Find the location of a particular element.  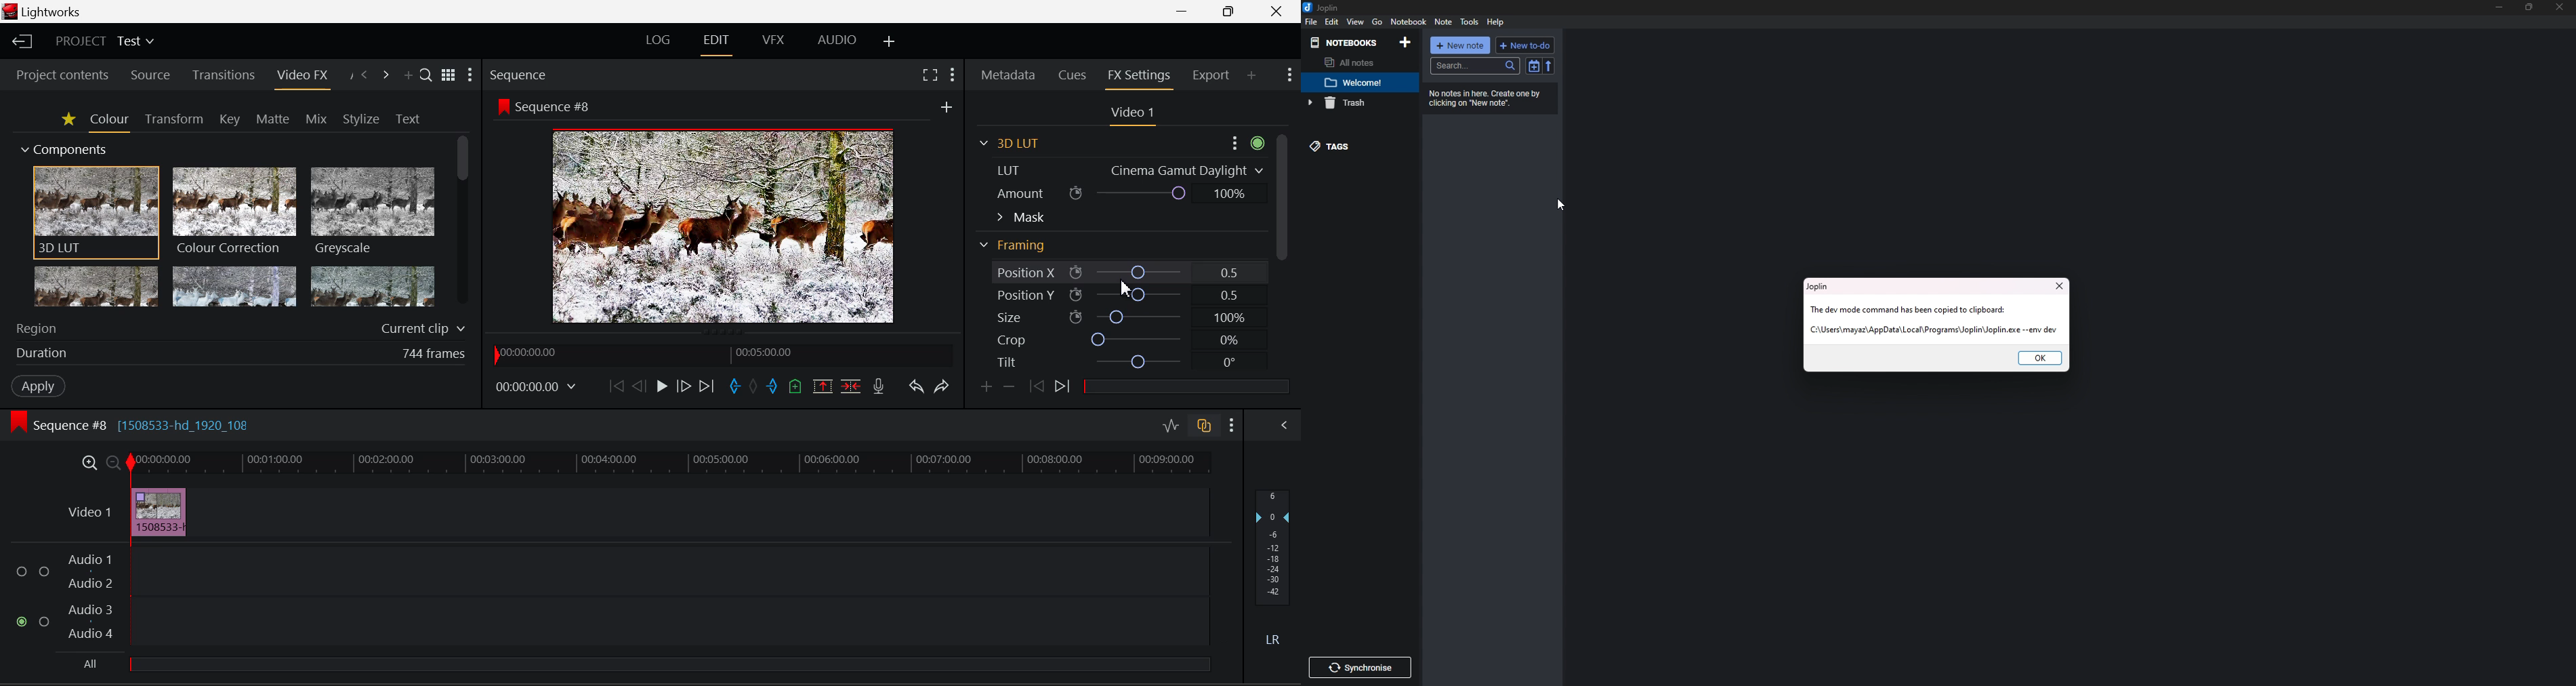

help is located at coordinates (1496, 23).